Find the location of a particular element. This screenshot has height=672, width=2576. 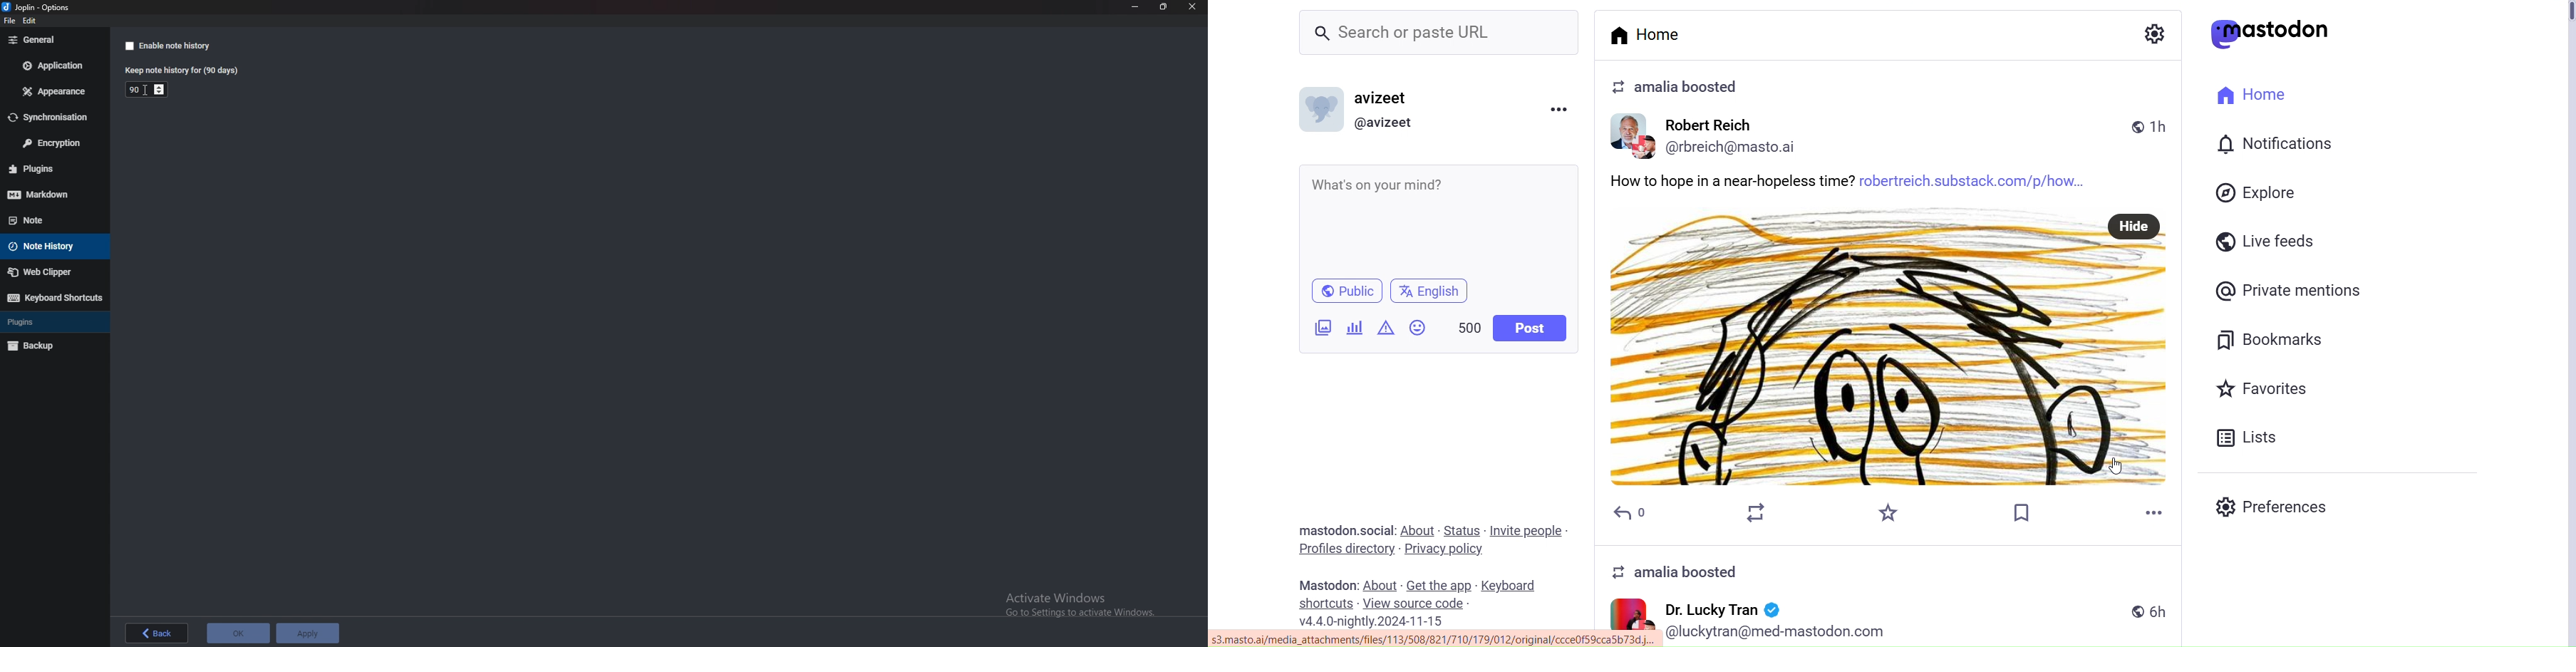

mark down is located at coordinates (50, 194).